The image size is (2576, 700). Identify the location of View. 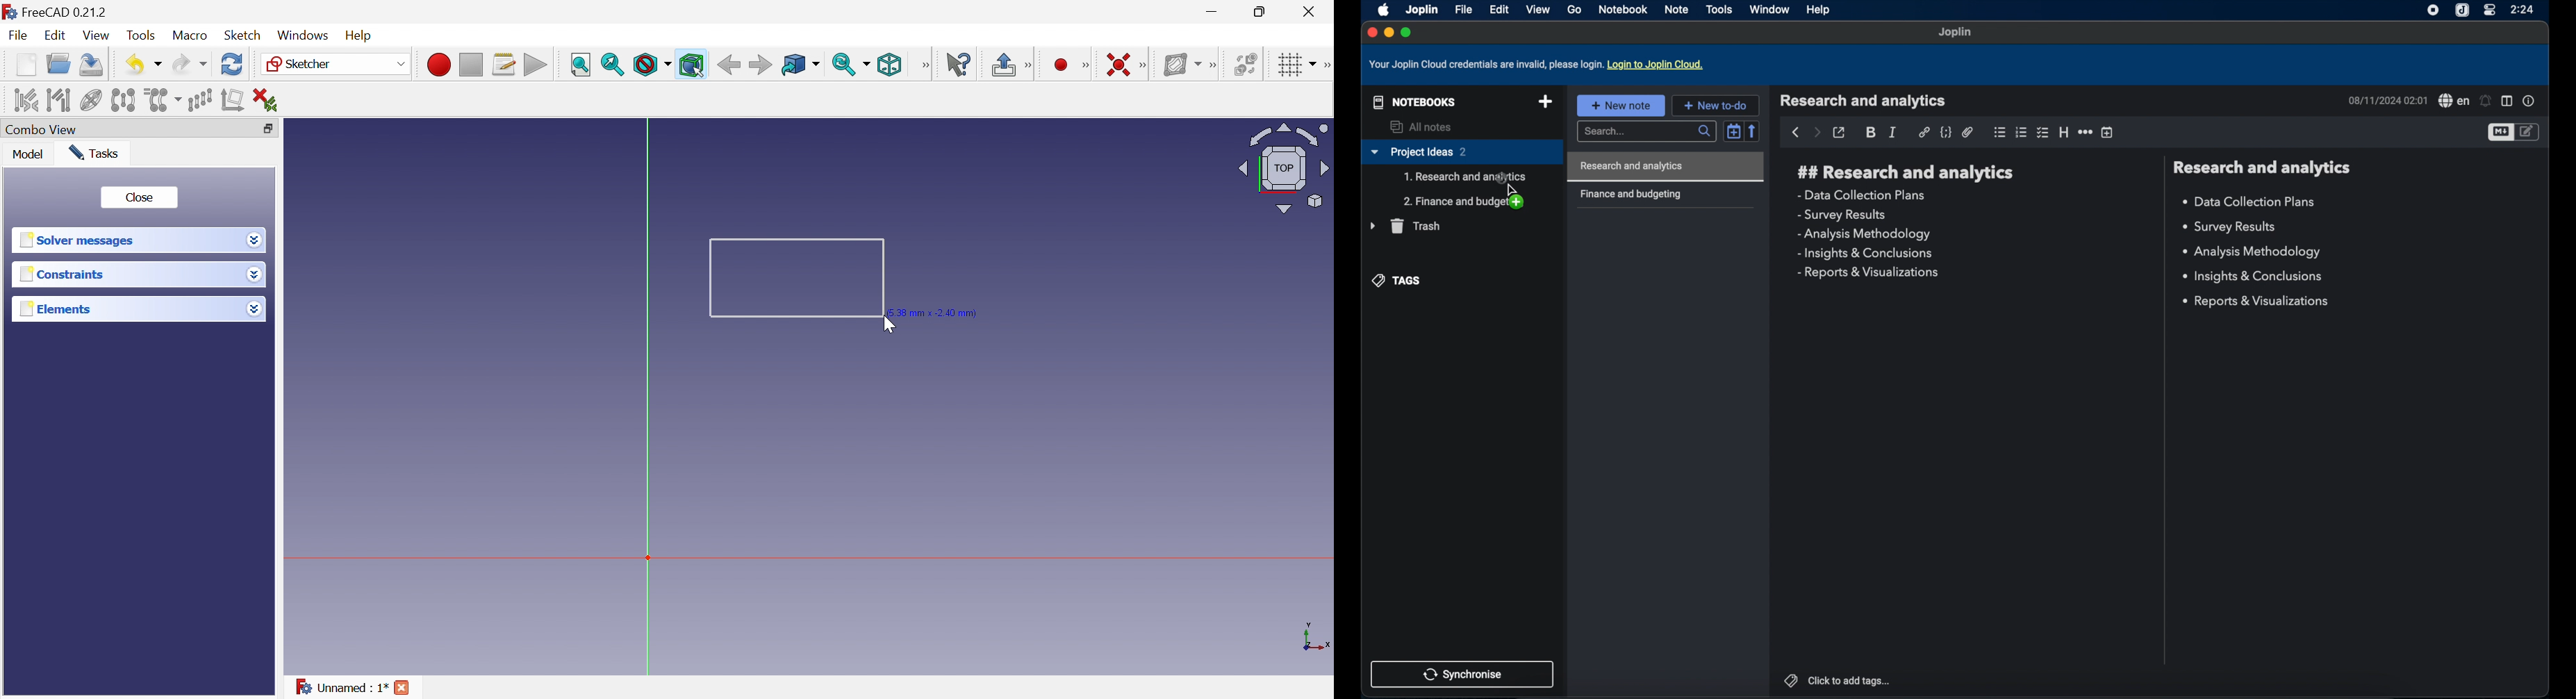
(926, 65).